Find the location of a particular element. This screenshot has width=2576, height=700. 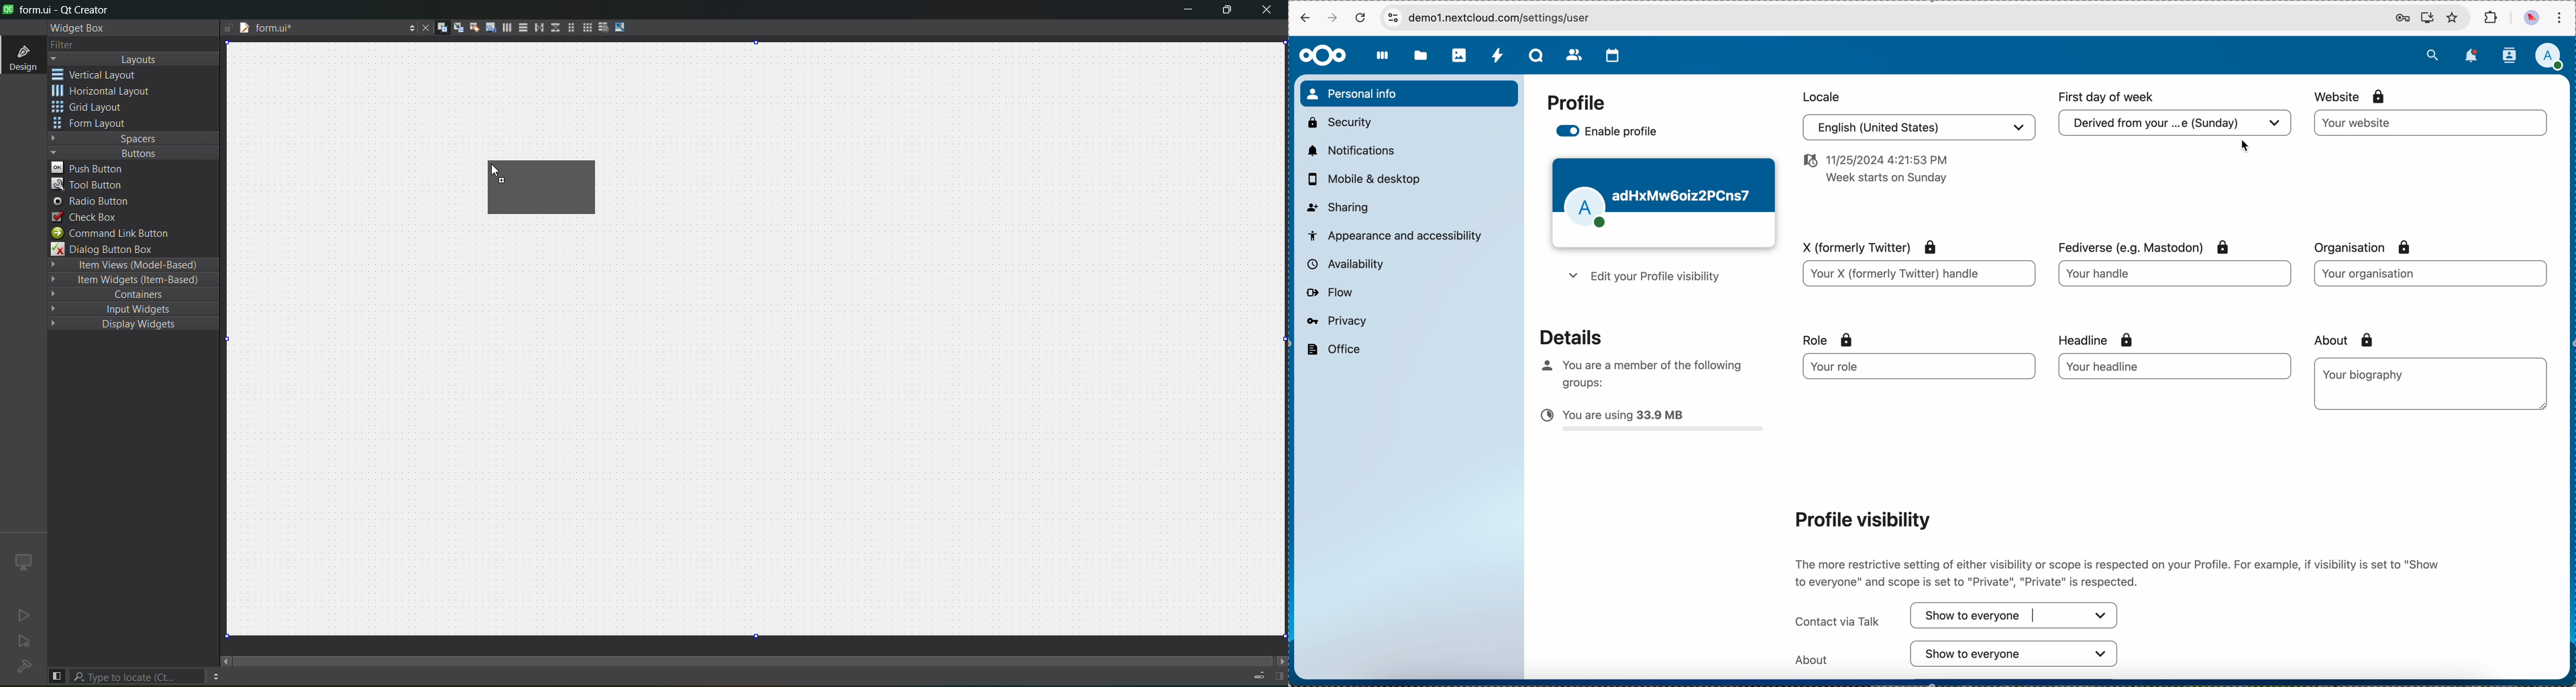

vertical layout is located at coordinates (105, 74).